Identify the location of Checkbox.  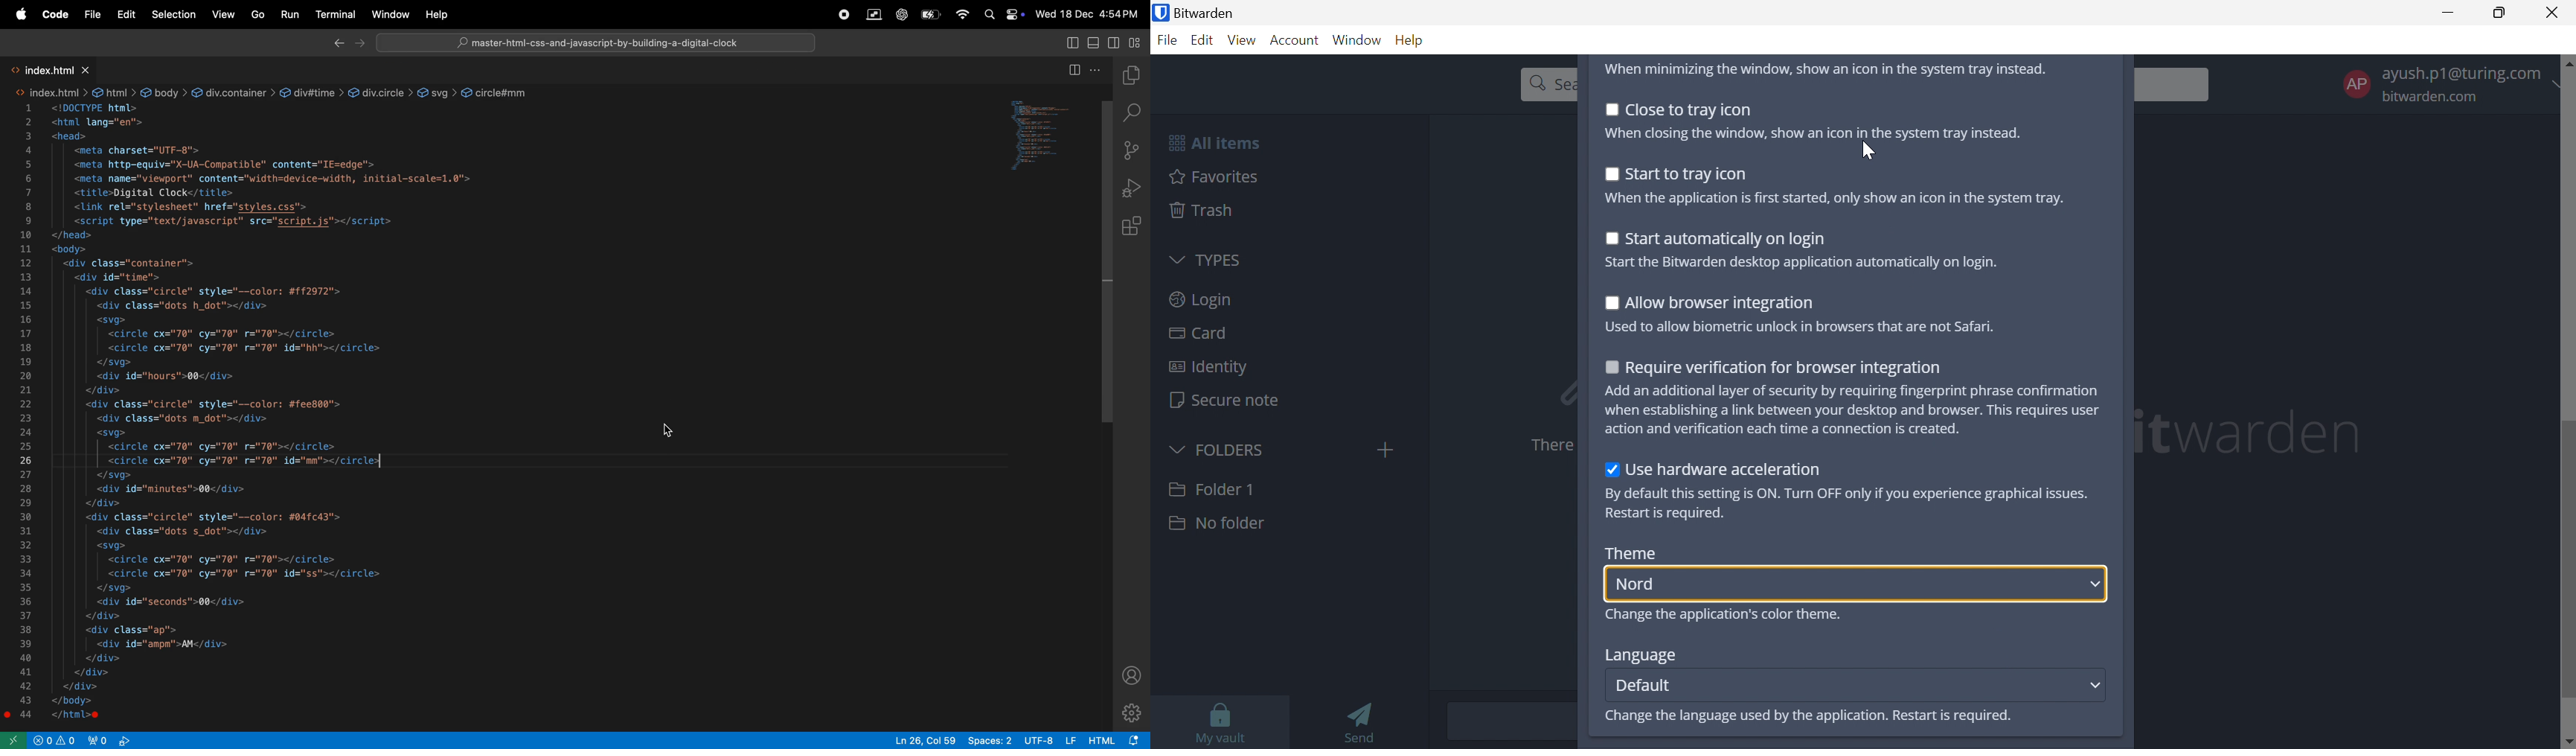
(1609, 366).